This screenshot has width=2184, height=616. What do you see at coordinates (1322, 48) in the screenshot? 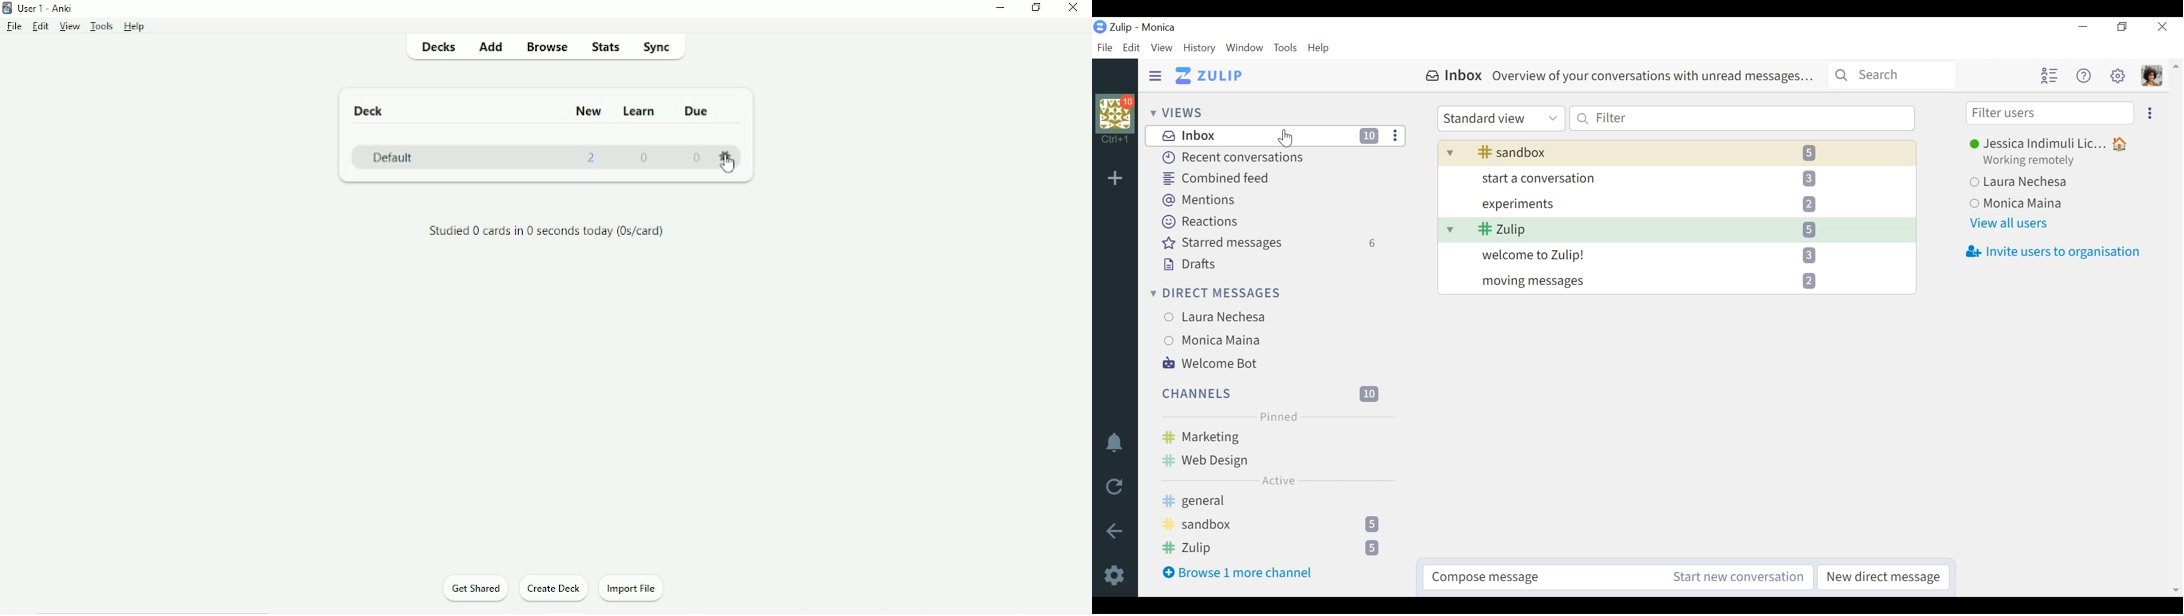
I see `Help` at bounding box center [1322, 48].